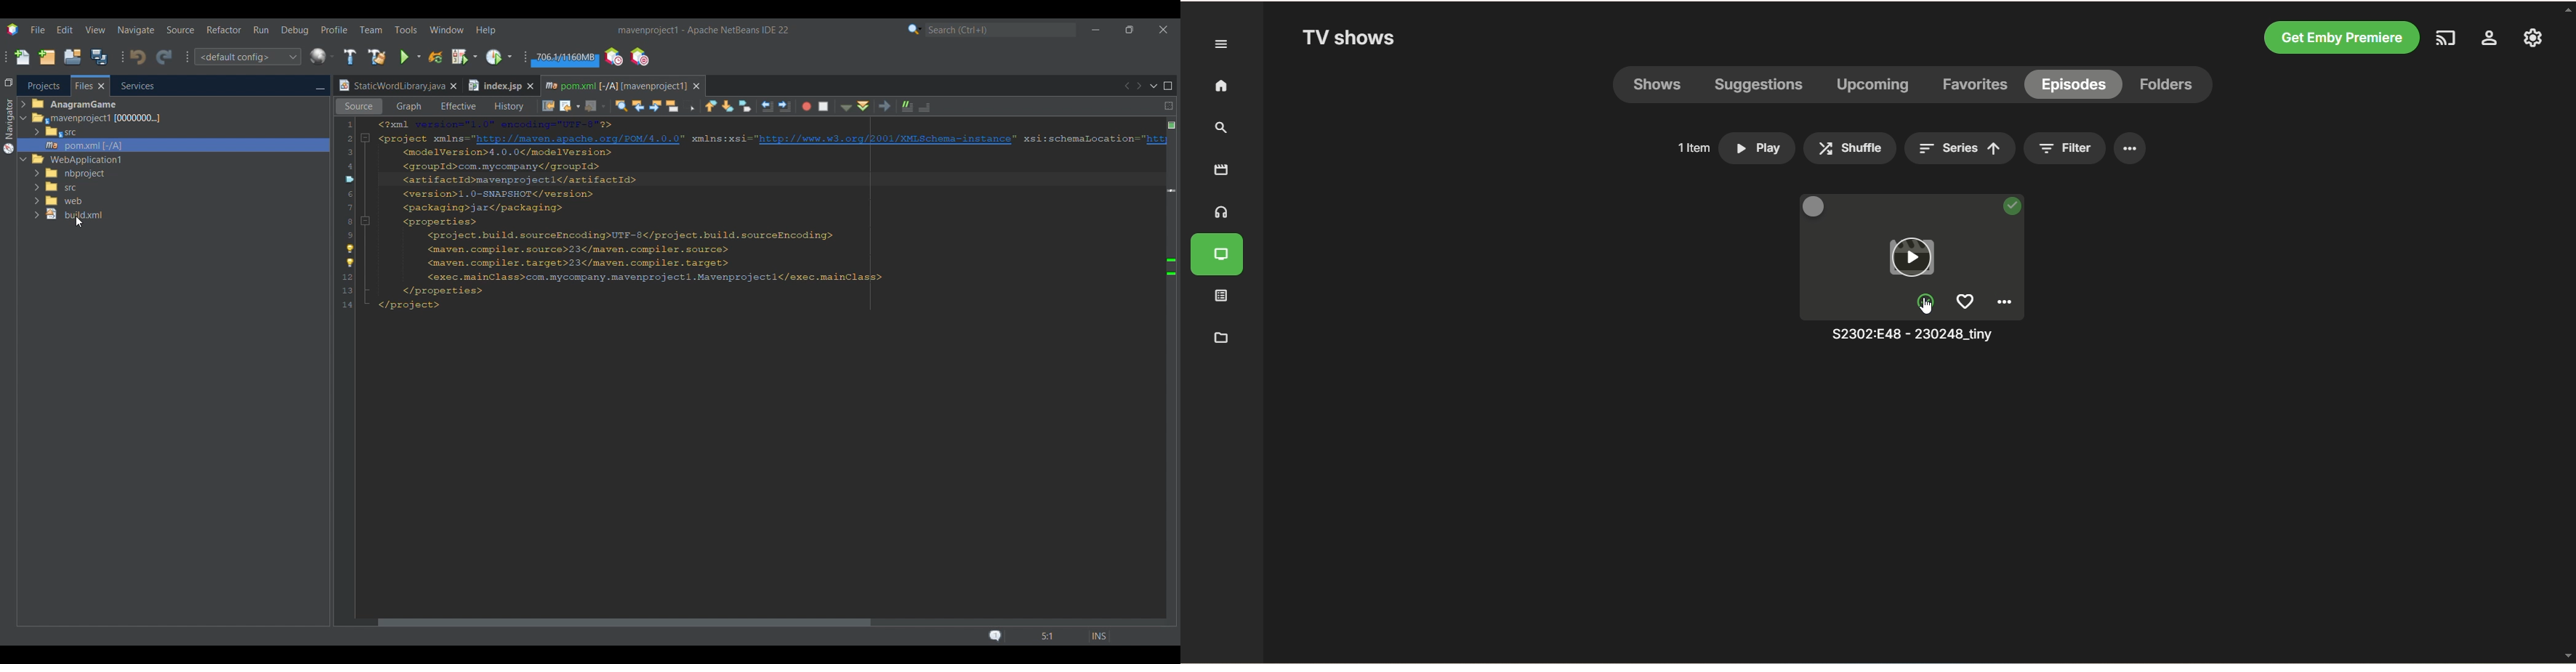  I want to click on Current tab highlighted, so click(615, 84).